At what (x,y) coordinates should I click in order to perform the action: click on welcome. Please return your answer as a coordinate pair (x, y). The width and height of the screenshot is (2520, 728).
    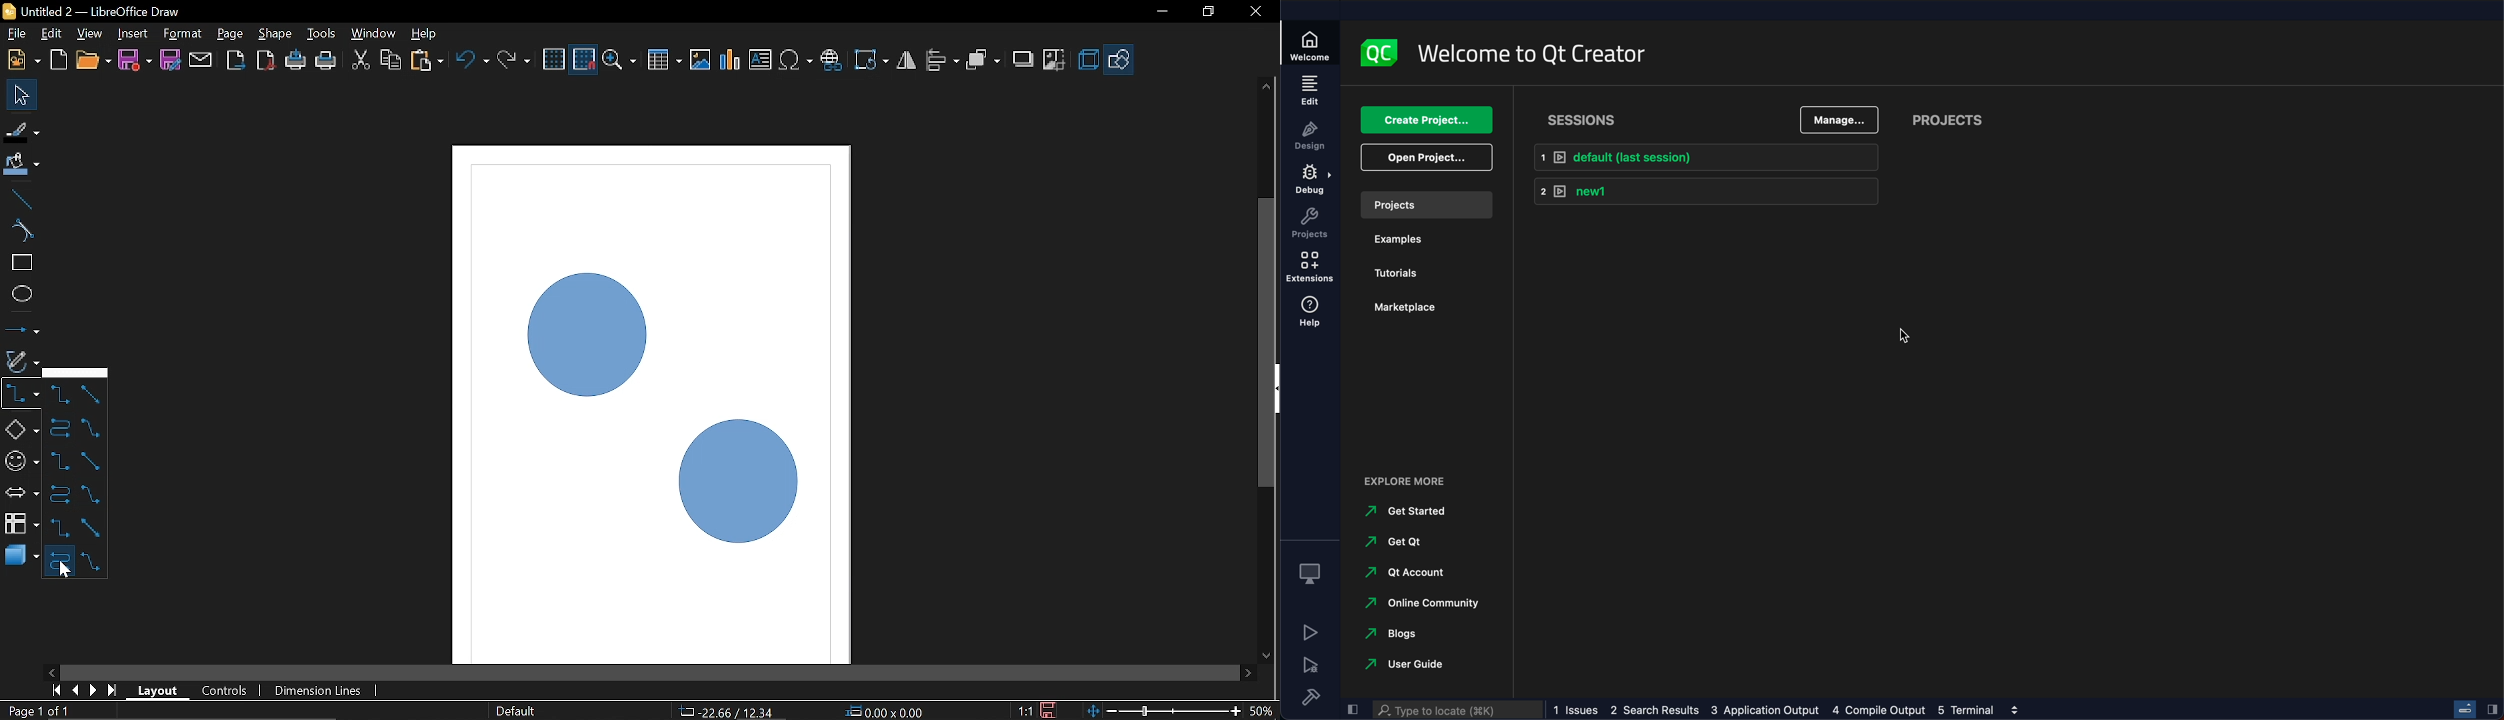
    Looking at the image, I should click on (1313, 40).